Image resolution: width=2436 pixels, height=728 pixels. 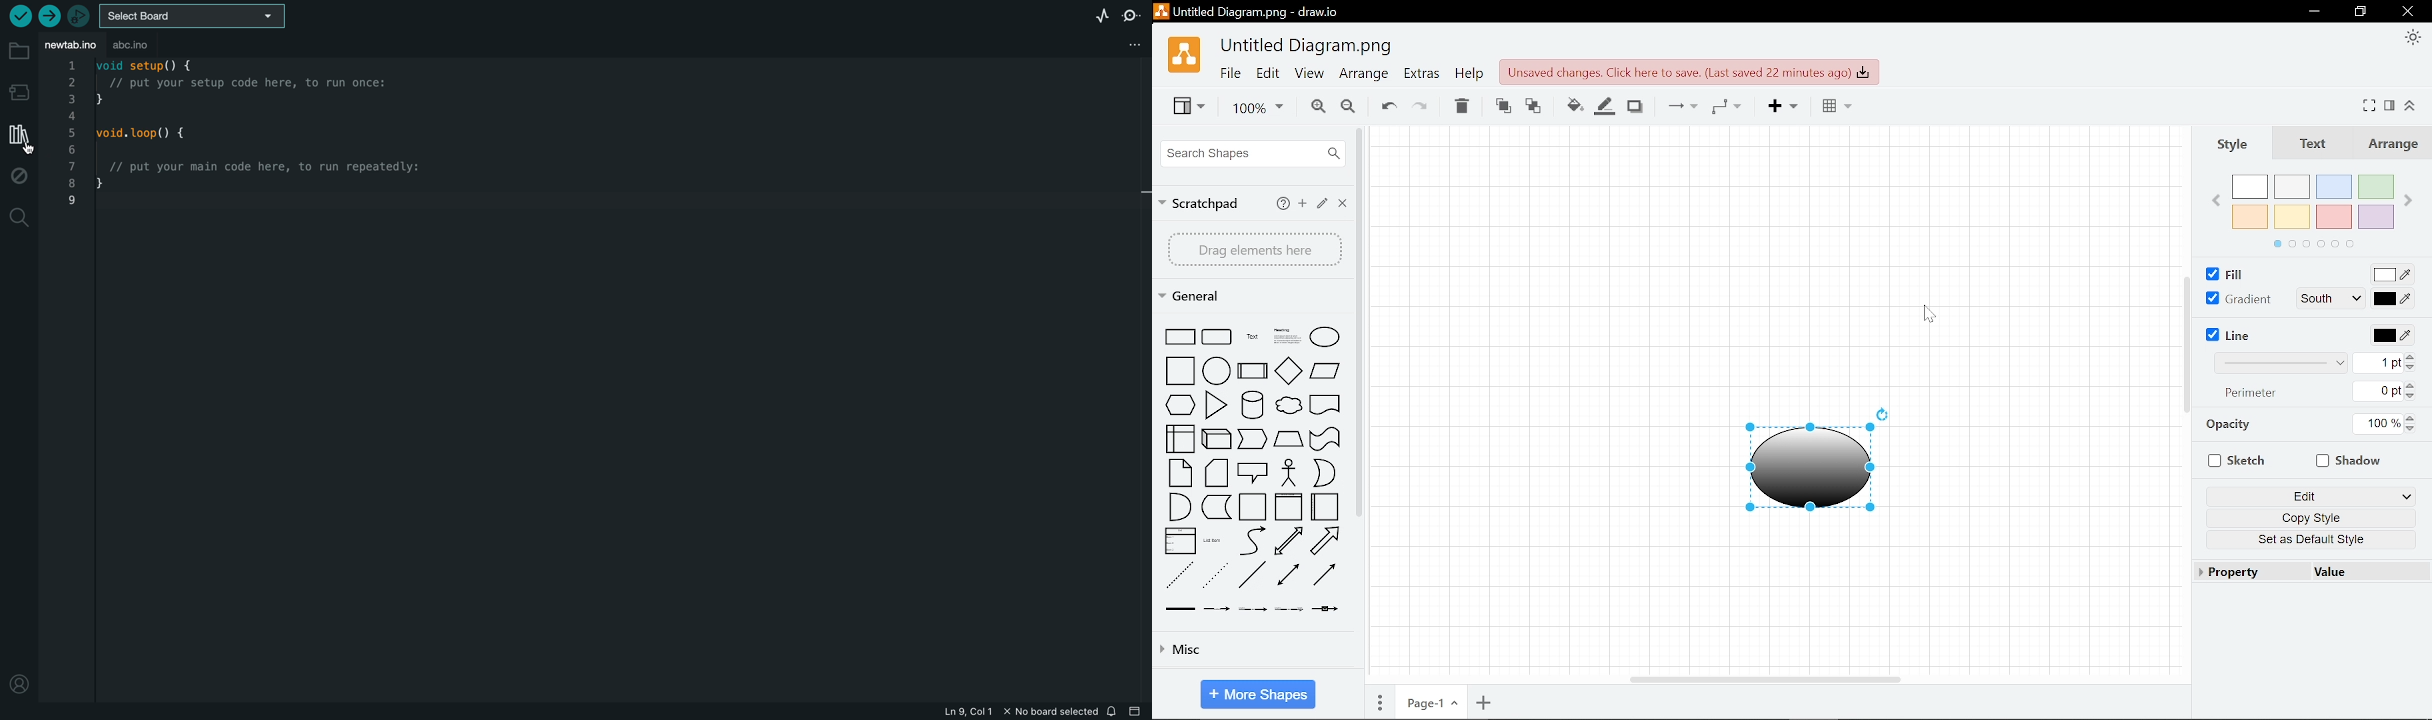 What do you see at coordinates (2258, 395) in the screenshot?
I see `Perimeter` at bounding box center [2258, 395].